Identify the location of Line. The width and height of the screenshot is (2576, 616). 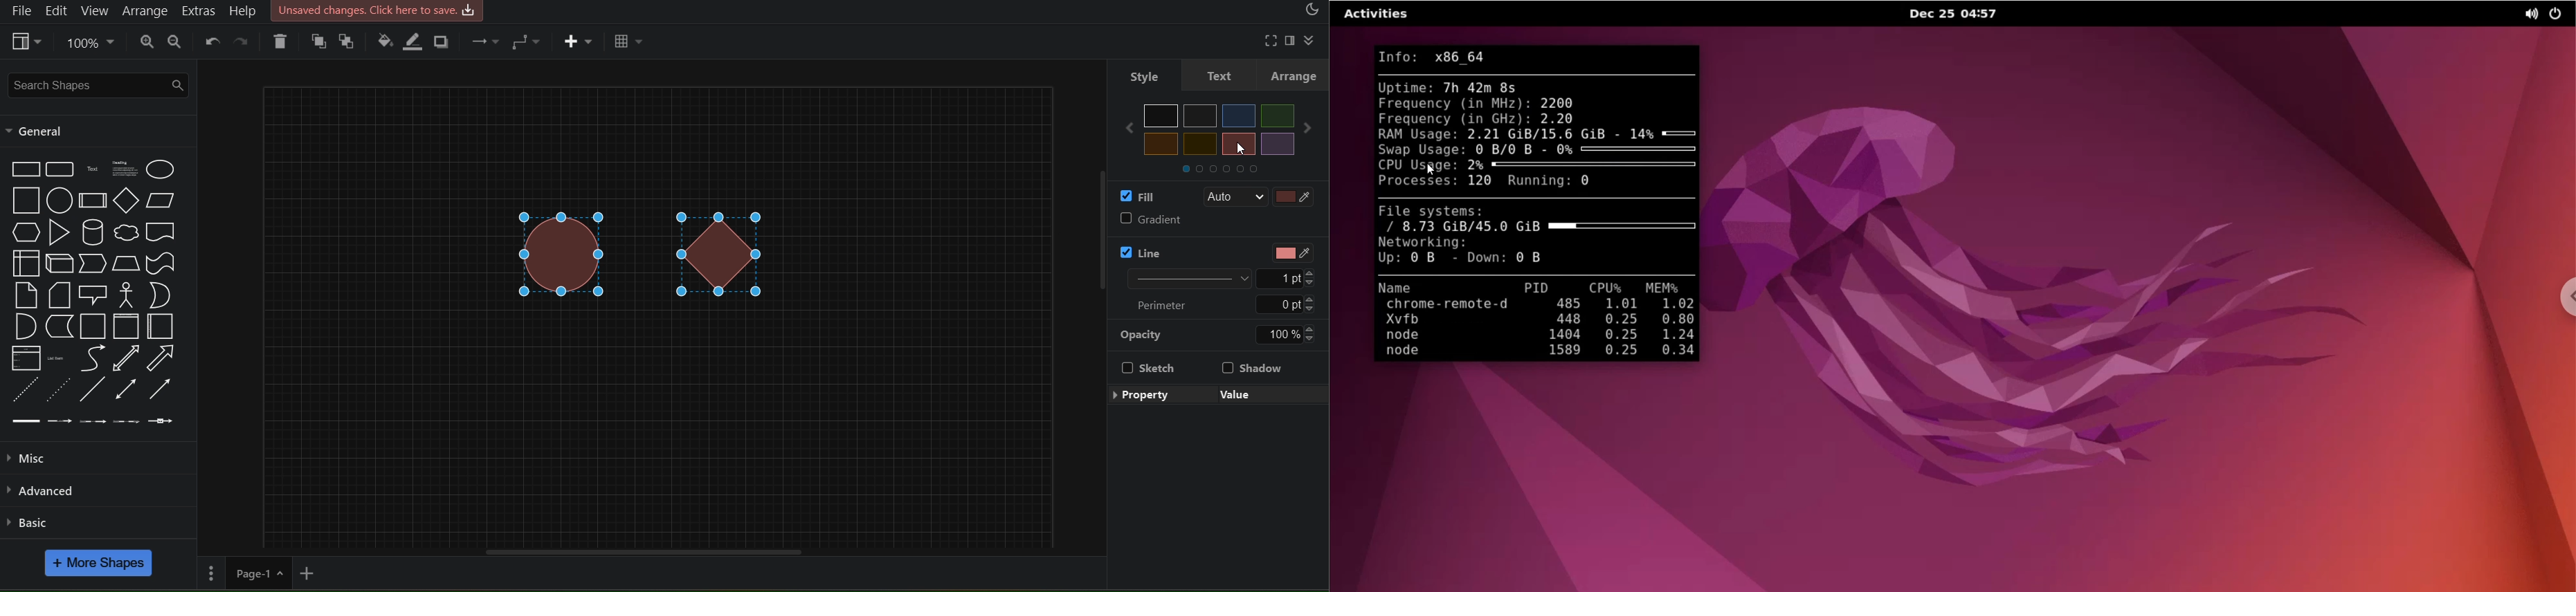
(94, 388).